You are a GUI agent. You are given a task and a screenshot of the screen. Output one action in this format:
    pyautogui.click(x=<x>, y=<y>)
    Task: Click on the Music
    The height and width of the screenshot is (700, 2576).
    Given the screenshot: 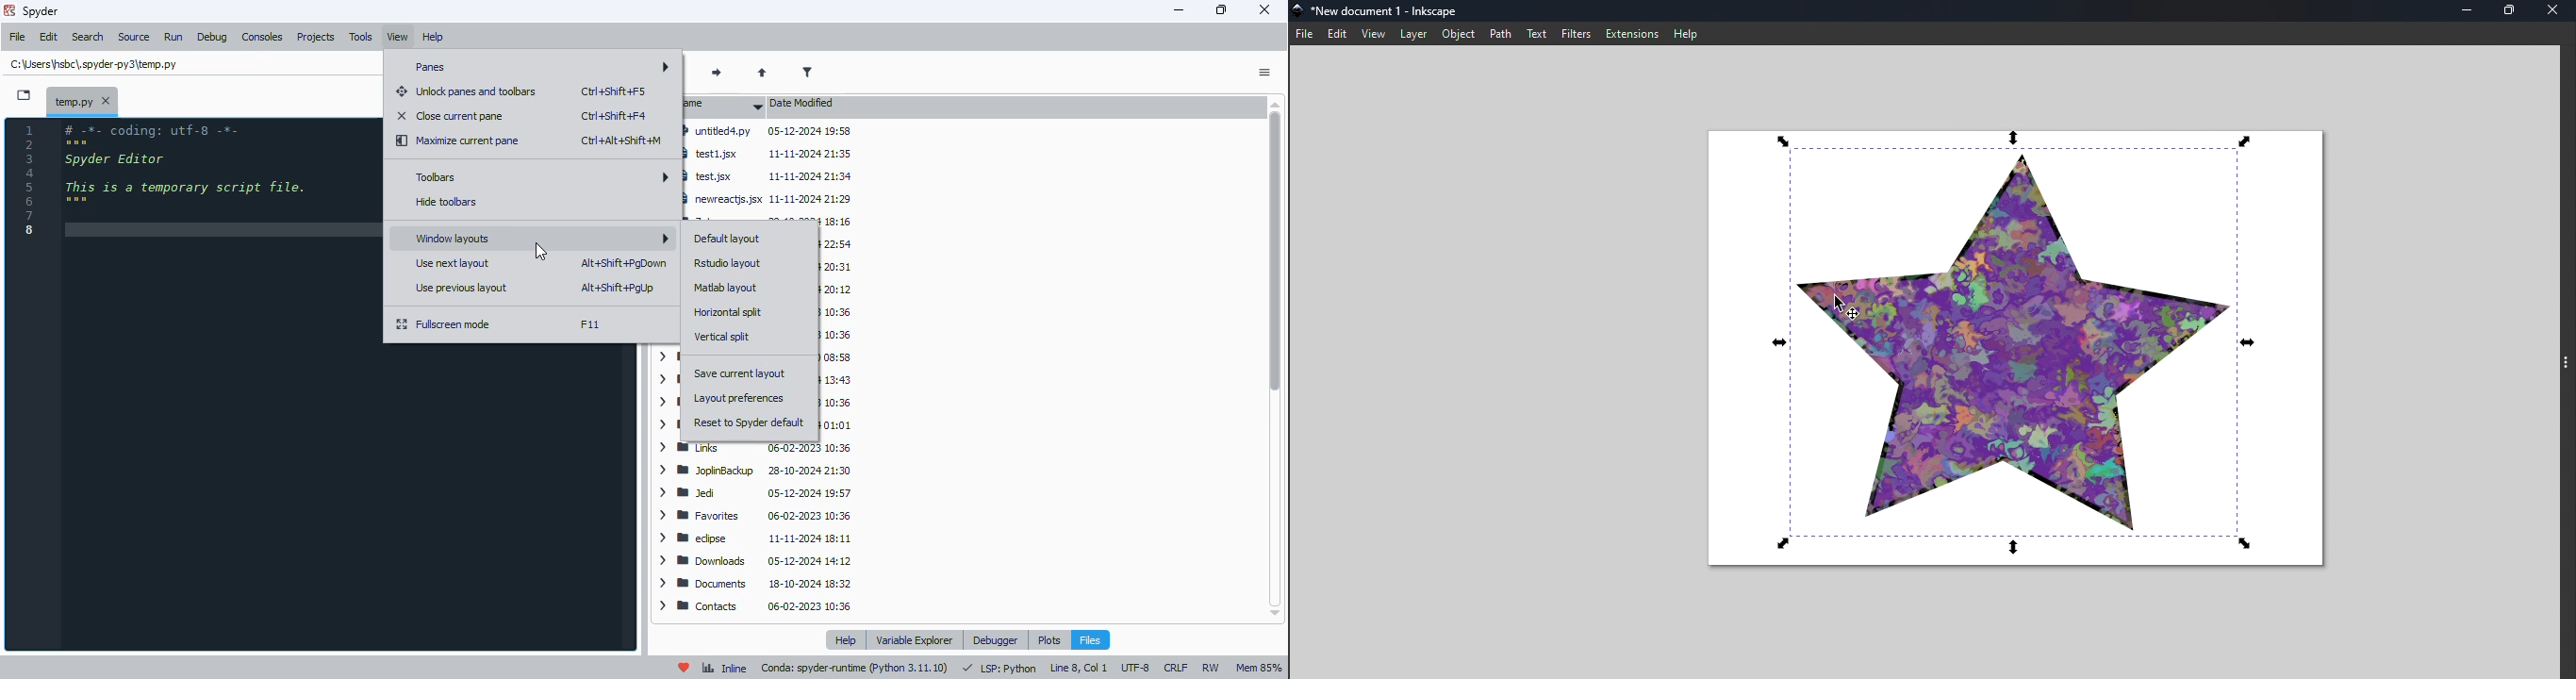 What is the action you would take?
    pyautogui.click(x=834, y=402)
    